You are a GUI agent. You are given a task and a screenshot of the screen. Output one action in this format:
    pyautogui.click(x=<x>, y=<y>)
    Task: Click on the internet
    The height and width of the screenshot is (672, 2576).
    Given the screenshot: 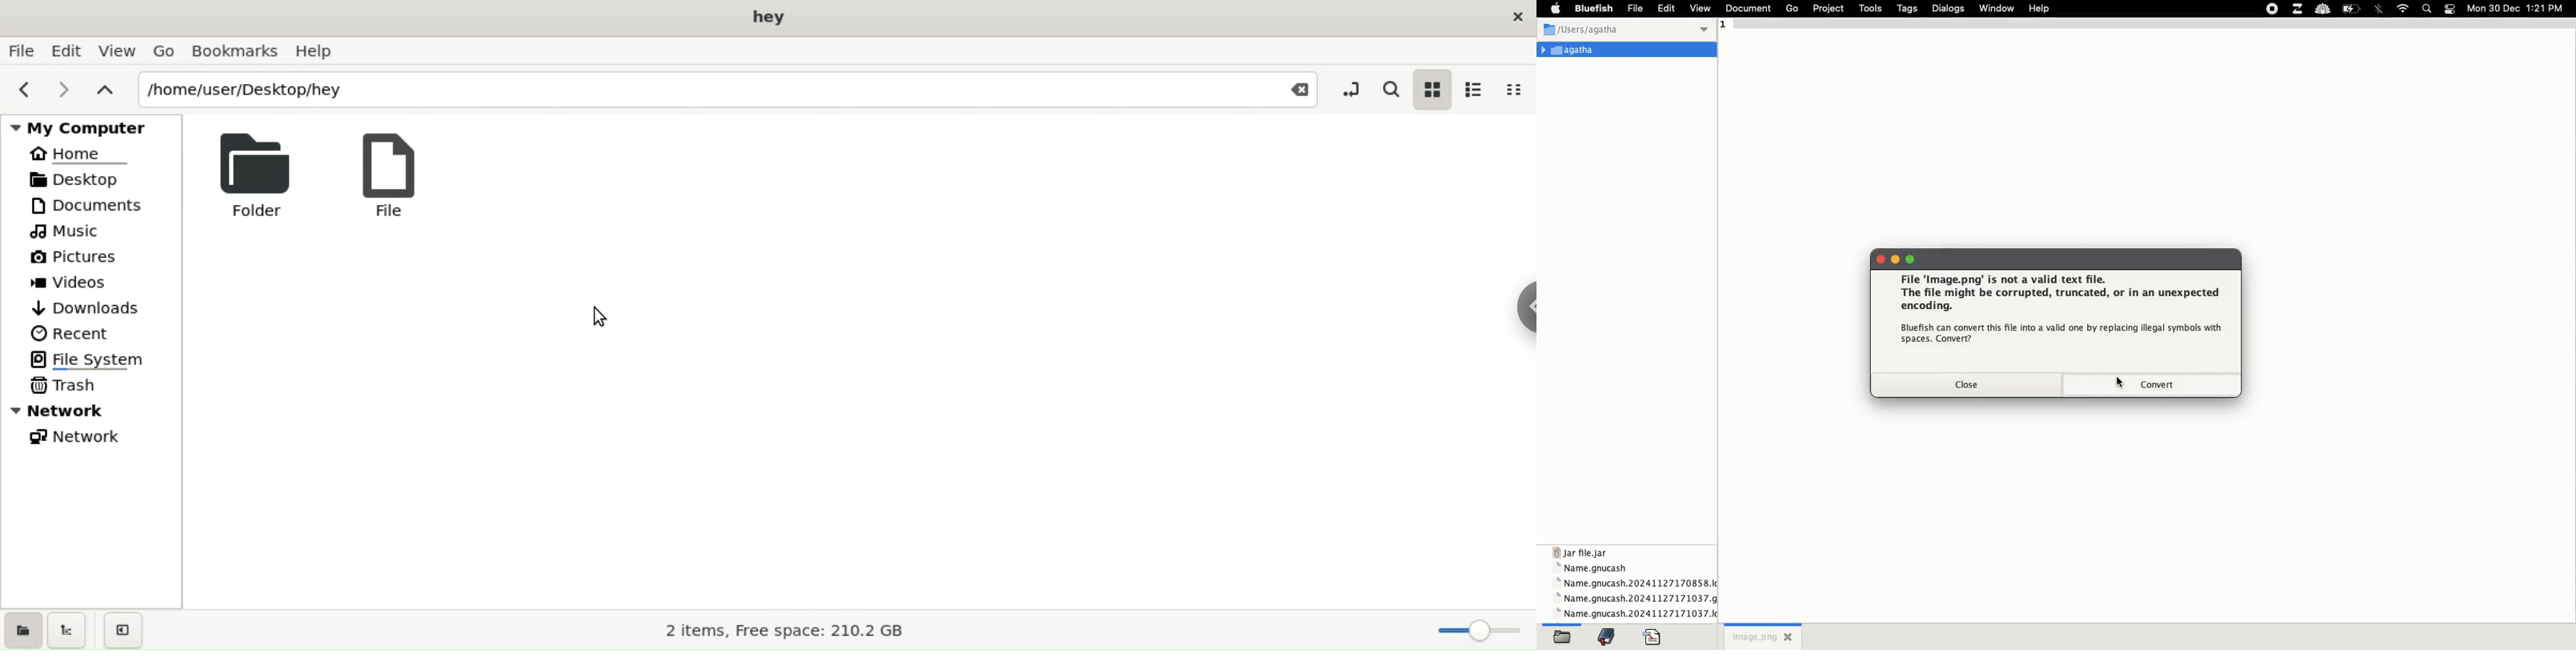 What is the action you would take?
    pyautogui.click(x=2404, y=9)
    